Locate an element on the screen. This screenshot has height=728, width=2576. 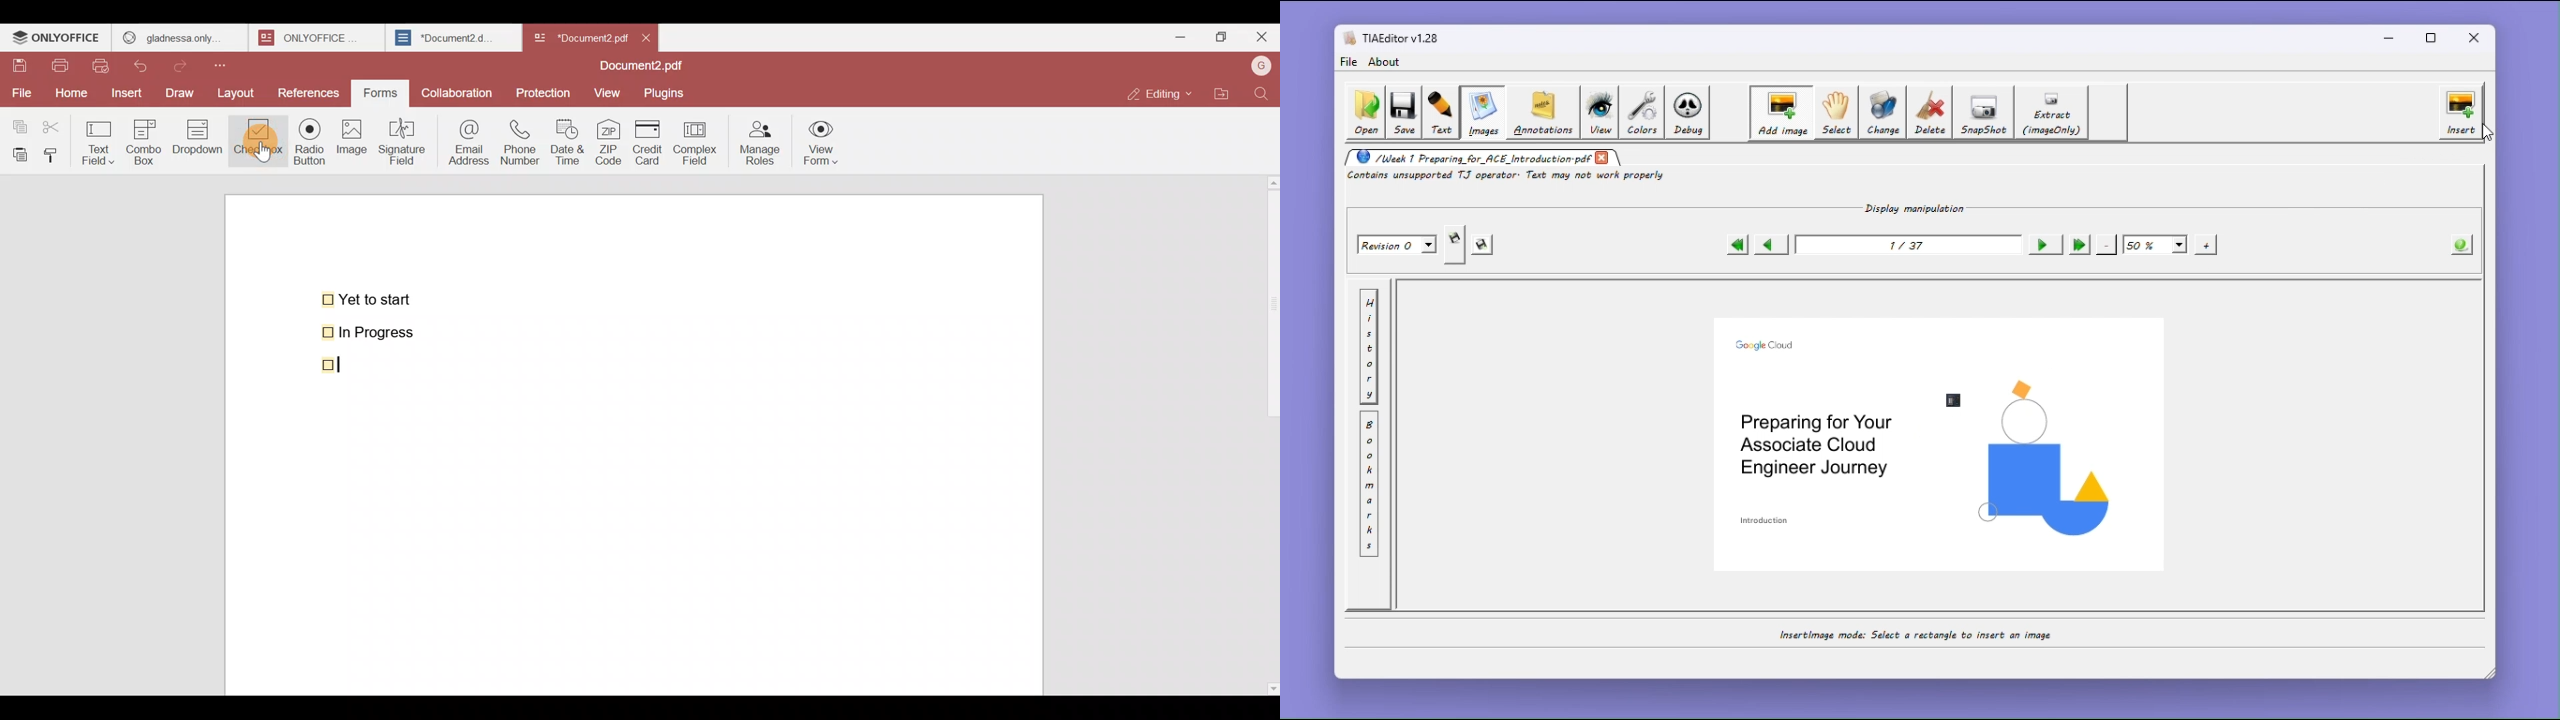
First page is located at coordinates (1736, 245).